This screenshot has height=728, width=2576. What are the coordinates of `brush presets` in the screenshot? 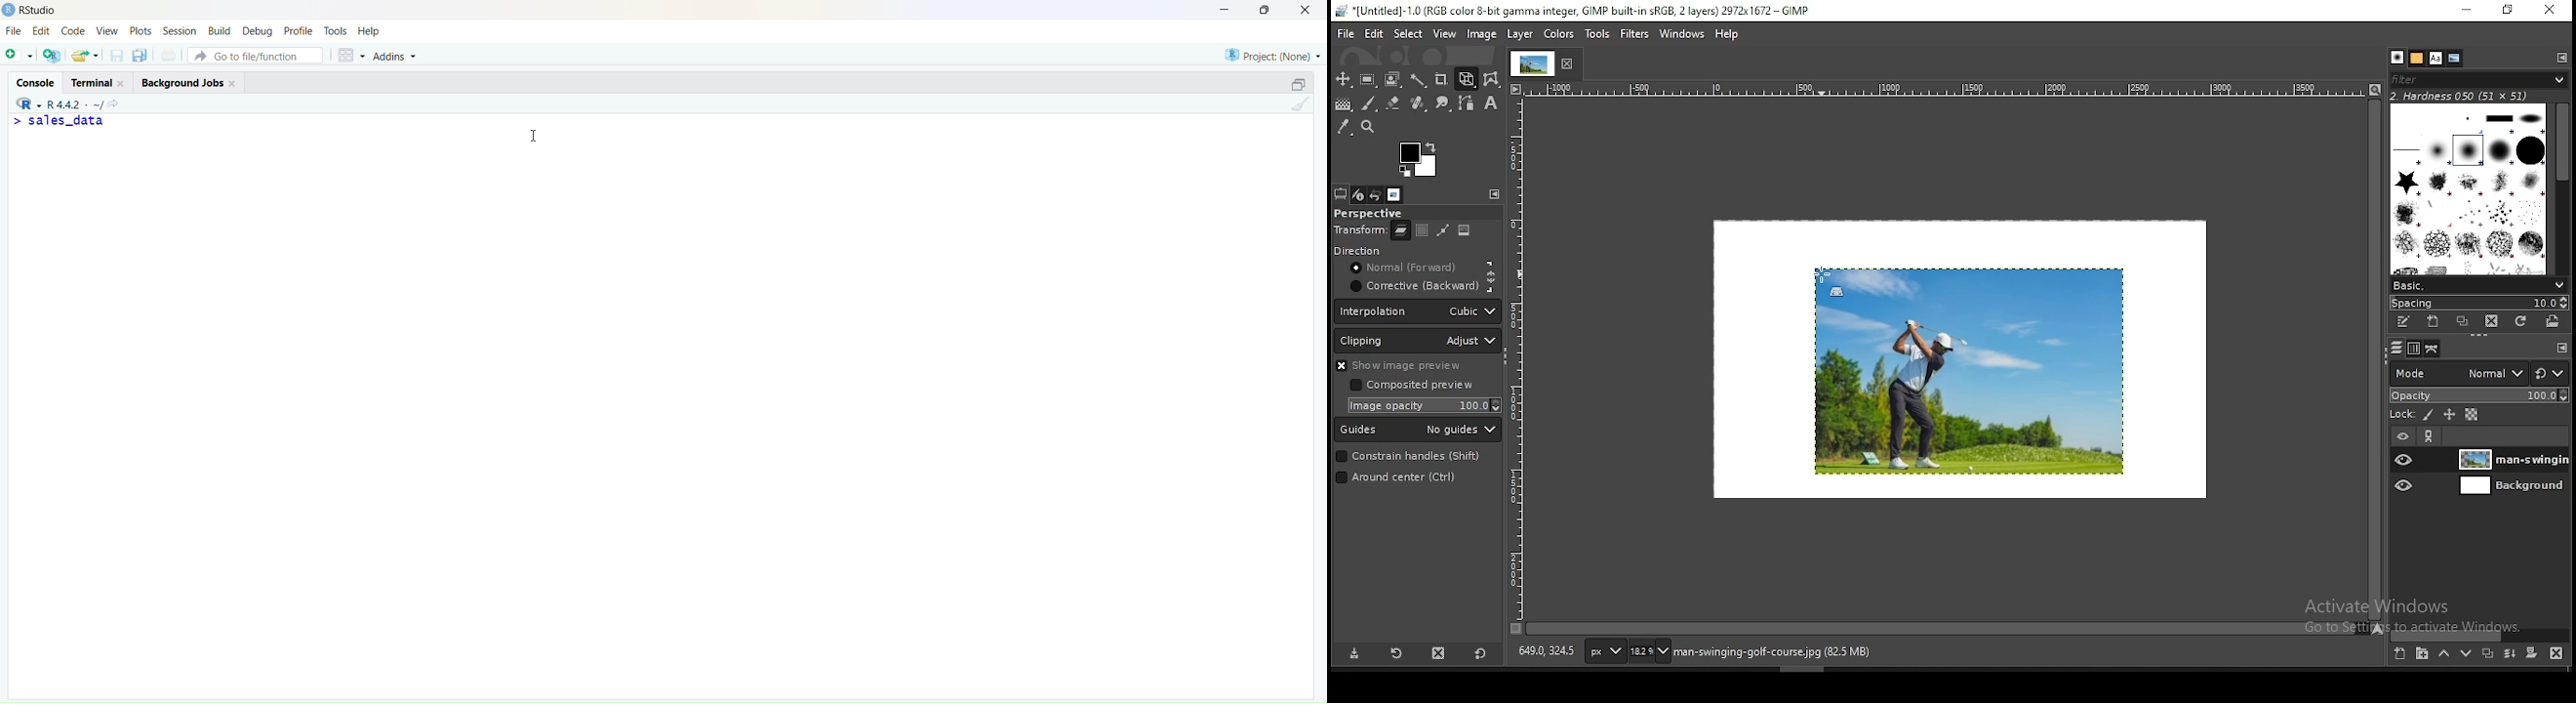 It's located at (2478, 285).